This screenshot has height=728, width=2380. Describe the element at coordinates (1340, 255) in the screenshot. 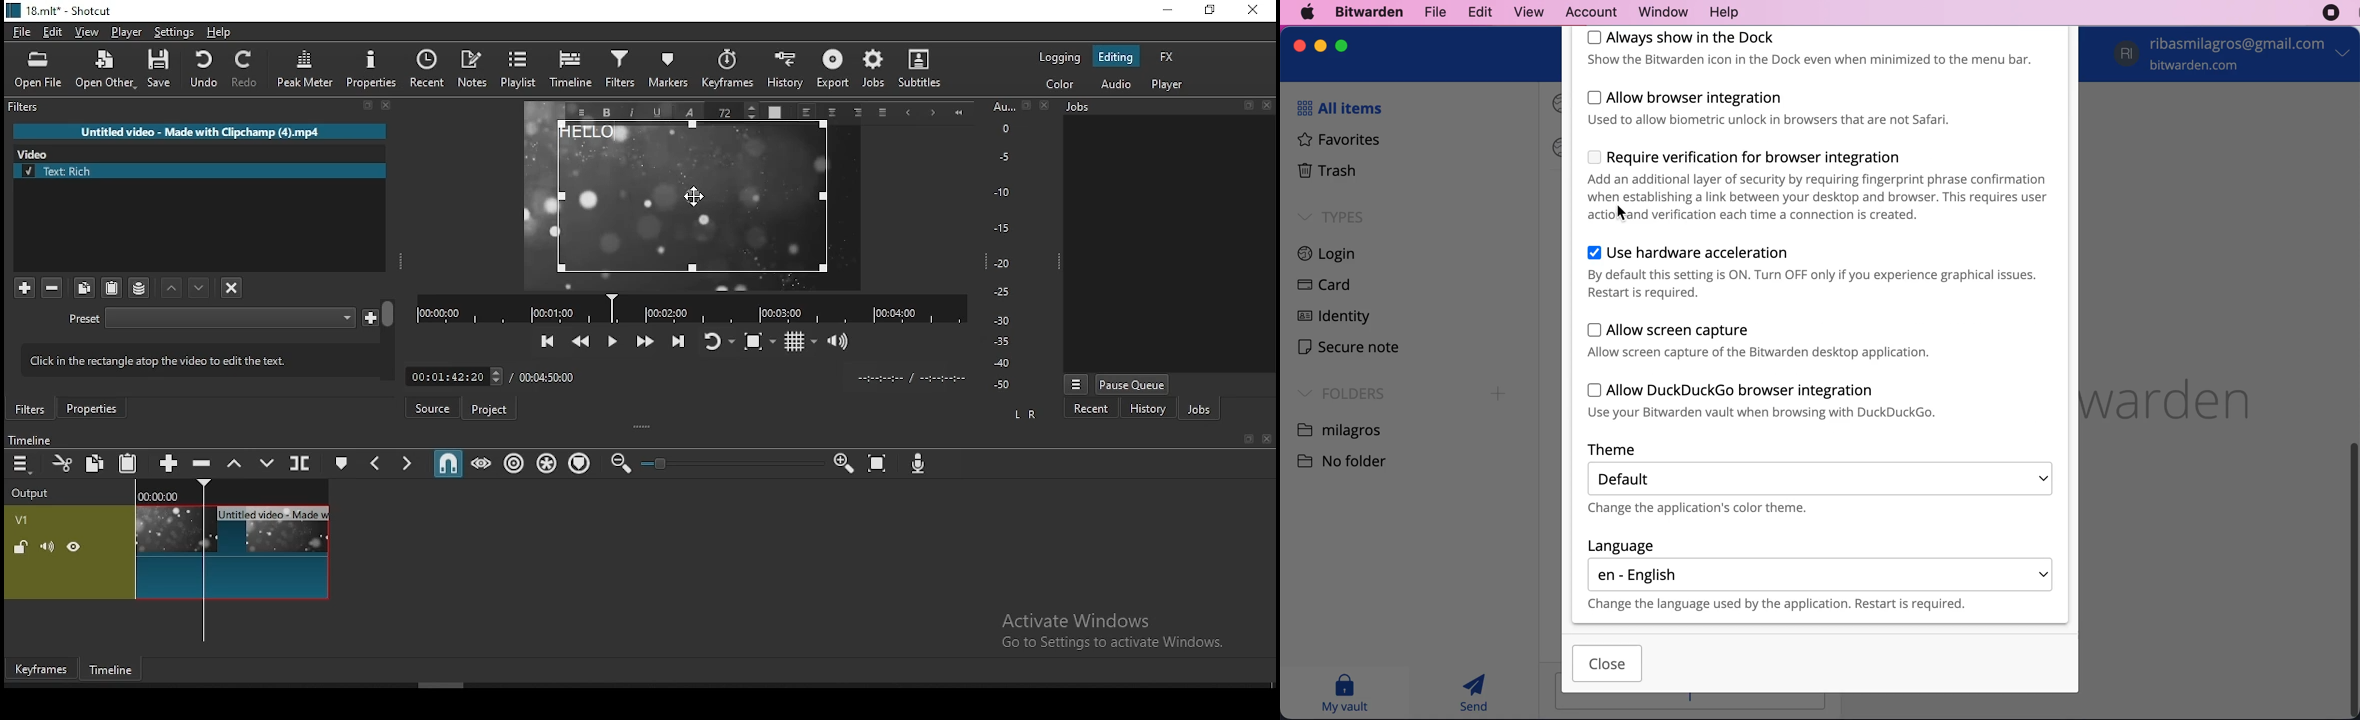

I see `login` at that location.